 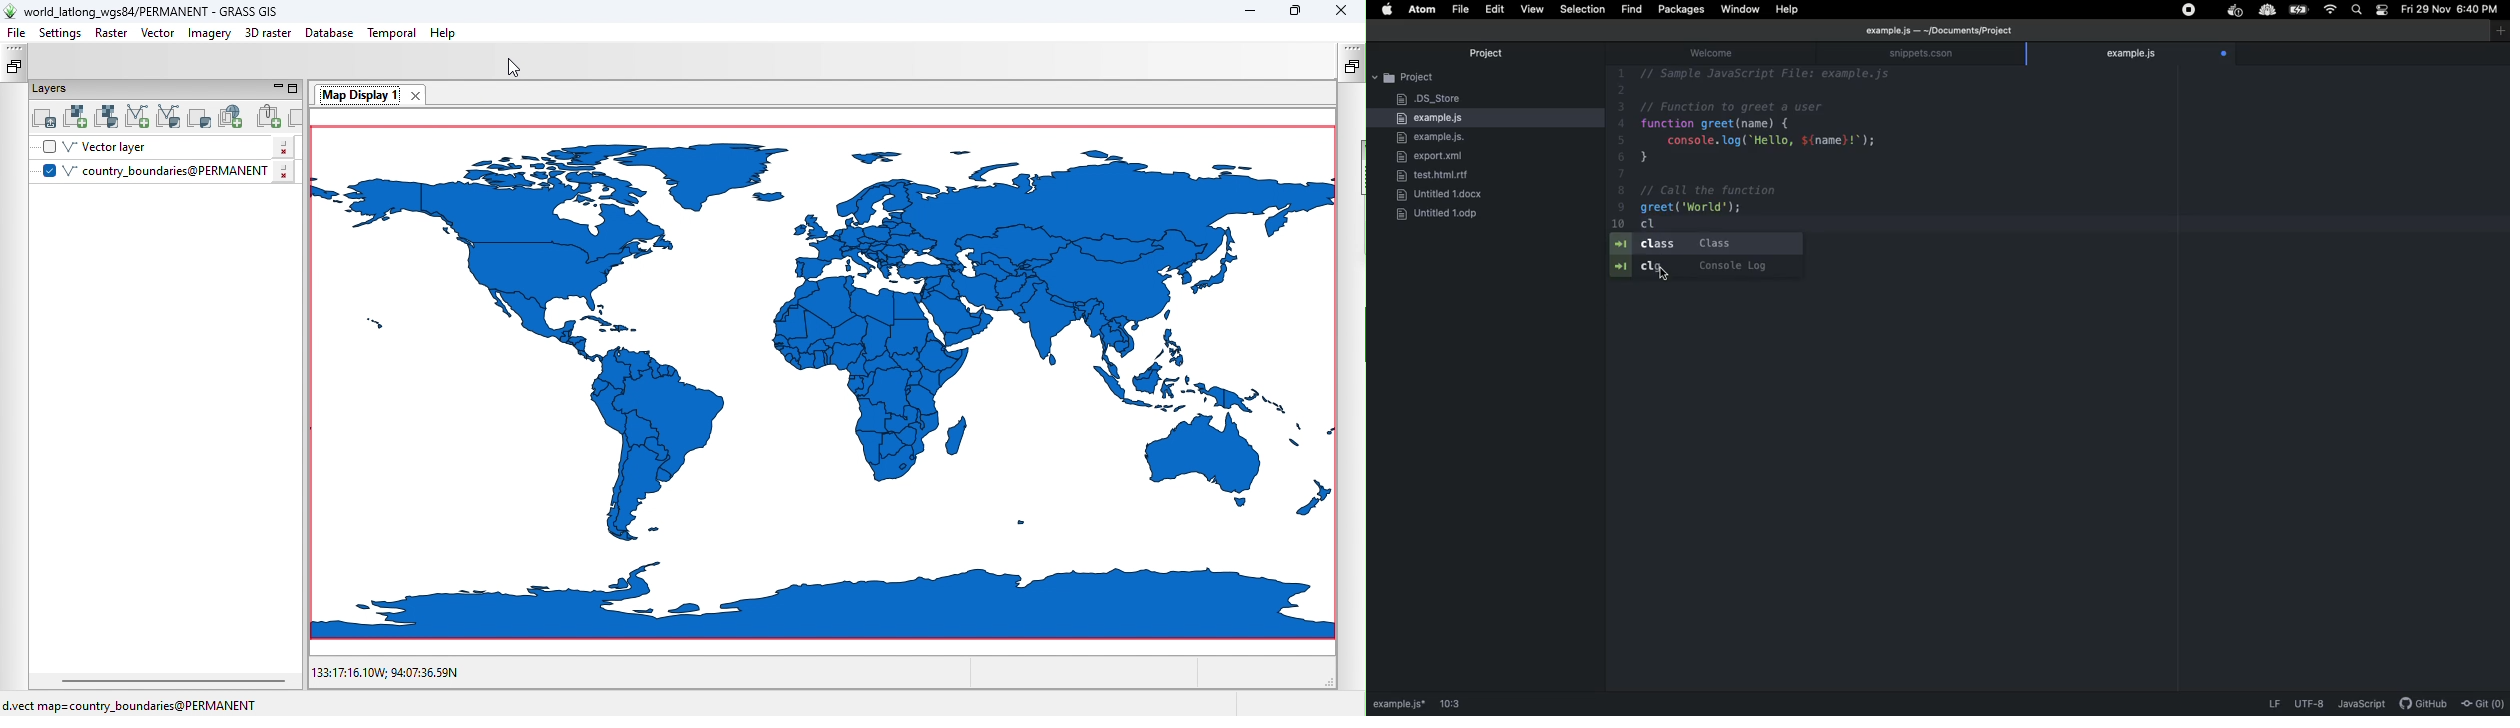 What do you see at coordinates (2301, 10) in the screenshot?
I see `Charge` at bounding box center [2301, 10].